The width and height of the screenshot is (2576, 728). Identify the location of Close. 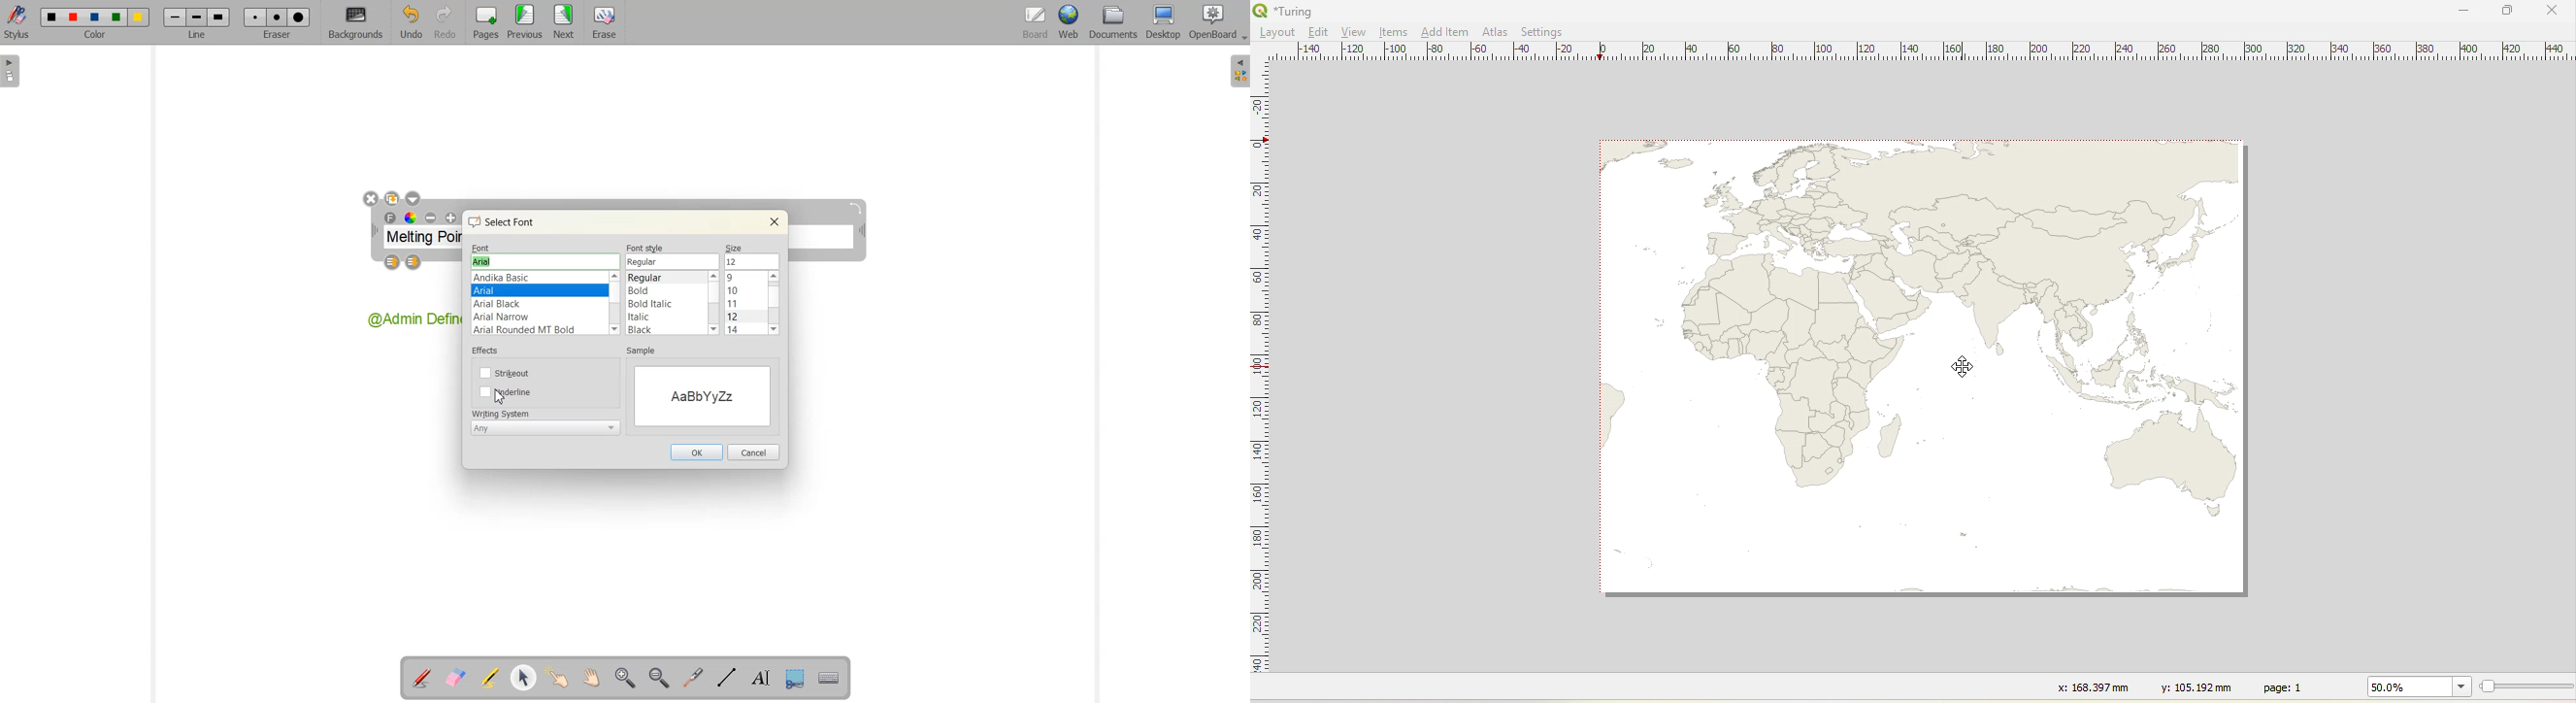
(2551, 13).